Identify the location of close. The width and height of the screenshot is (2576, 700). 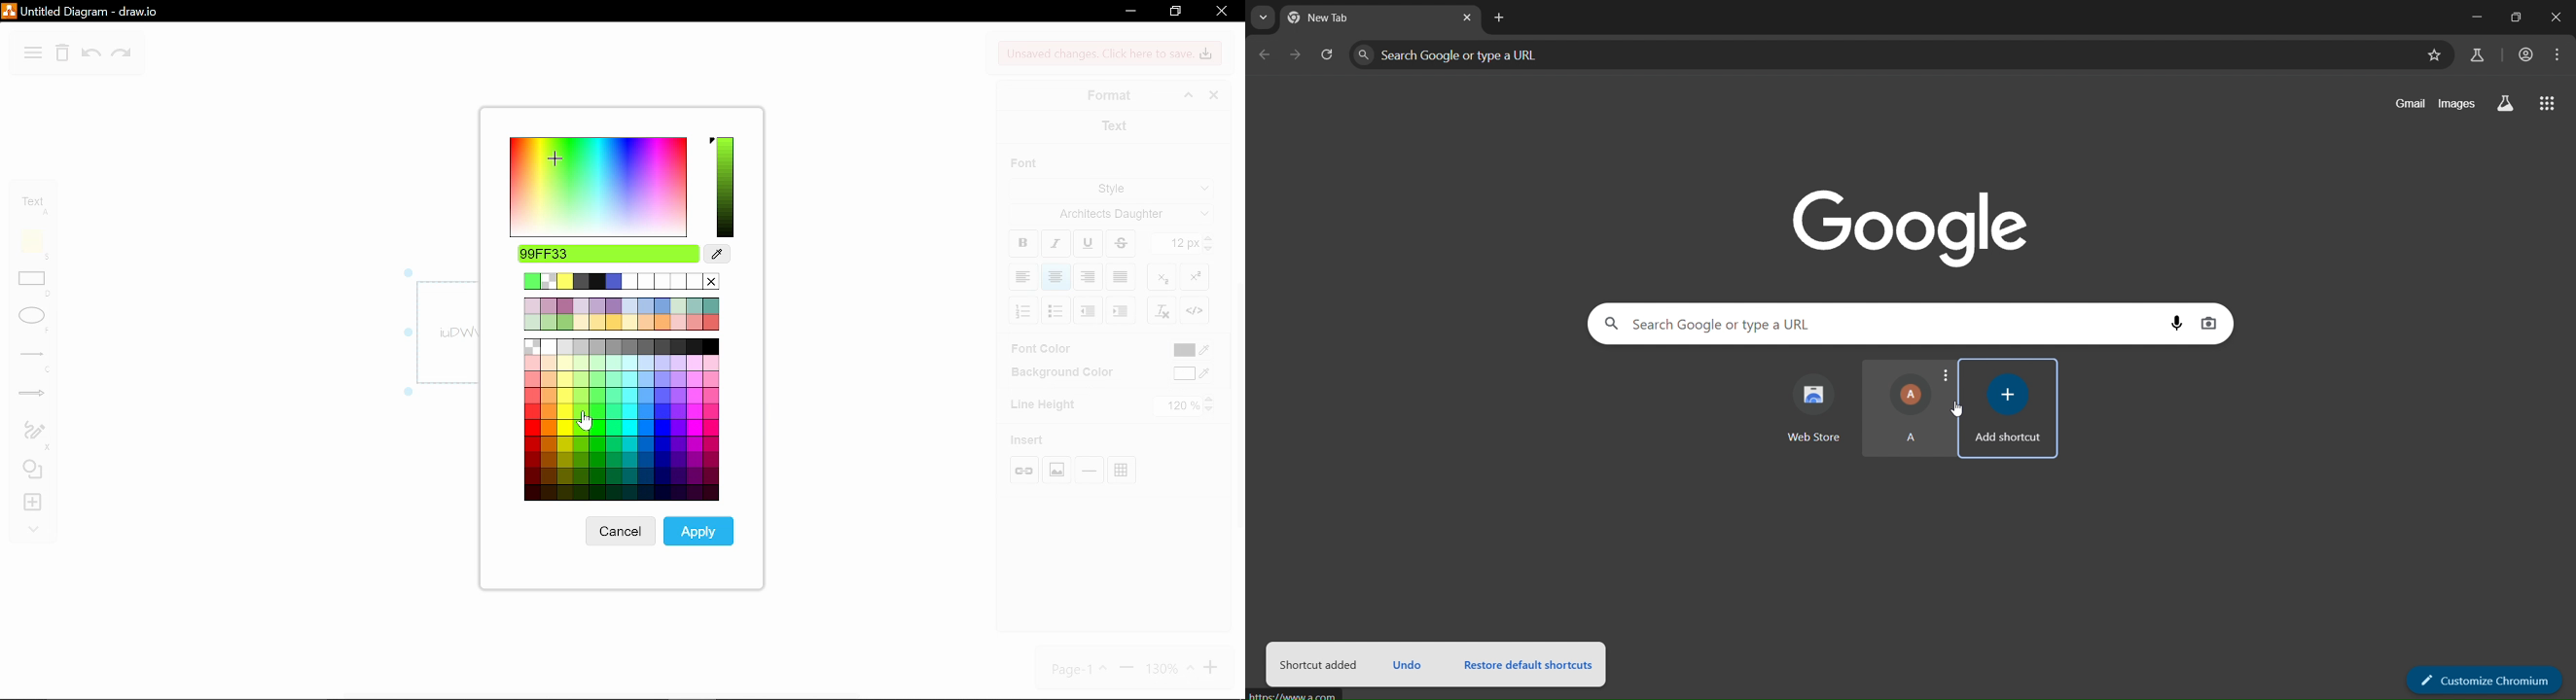
(1221, 11).